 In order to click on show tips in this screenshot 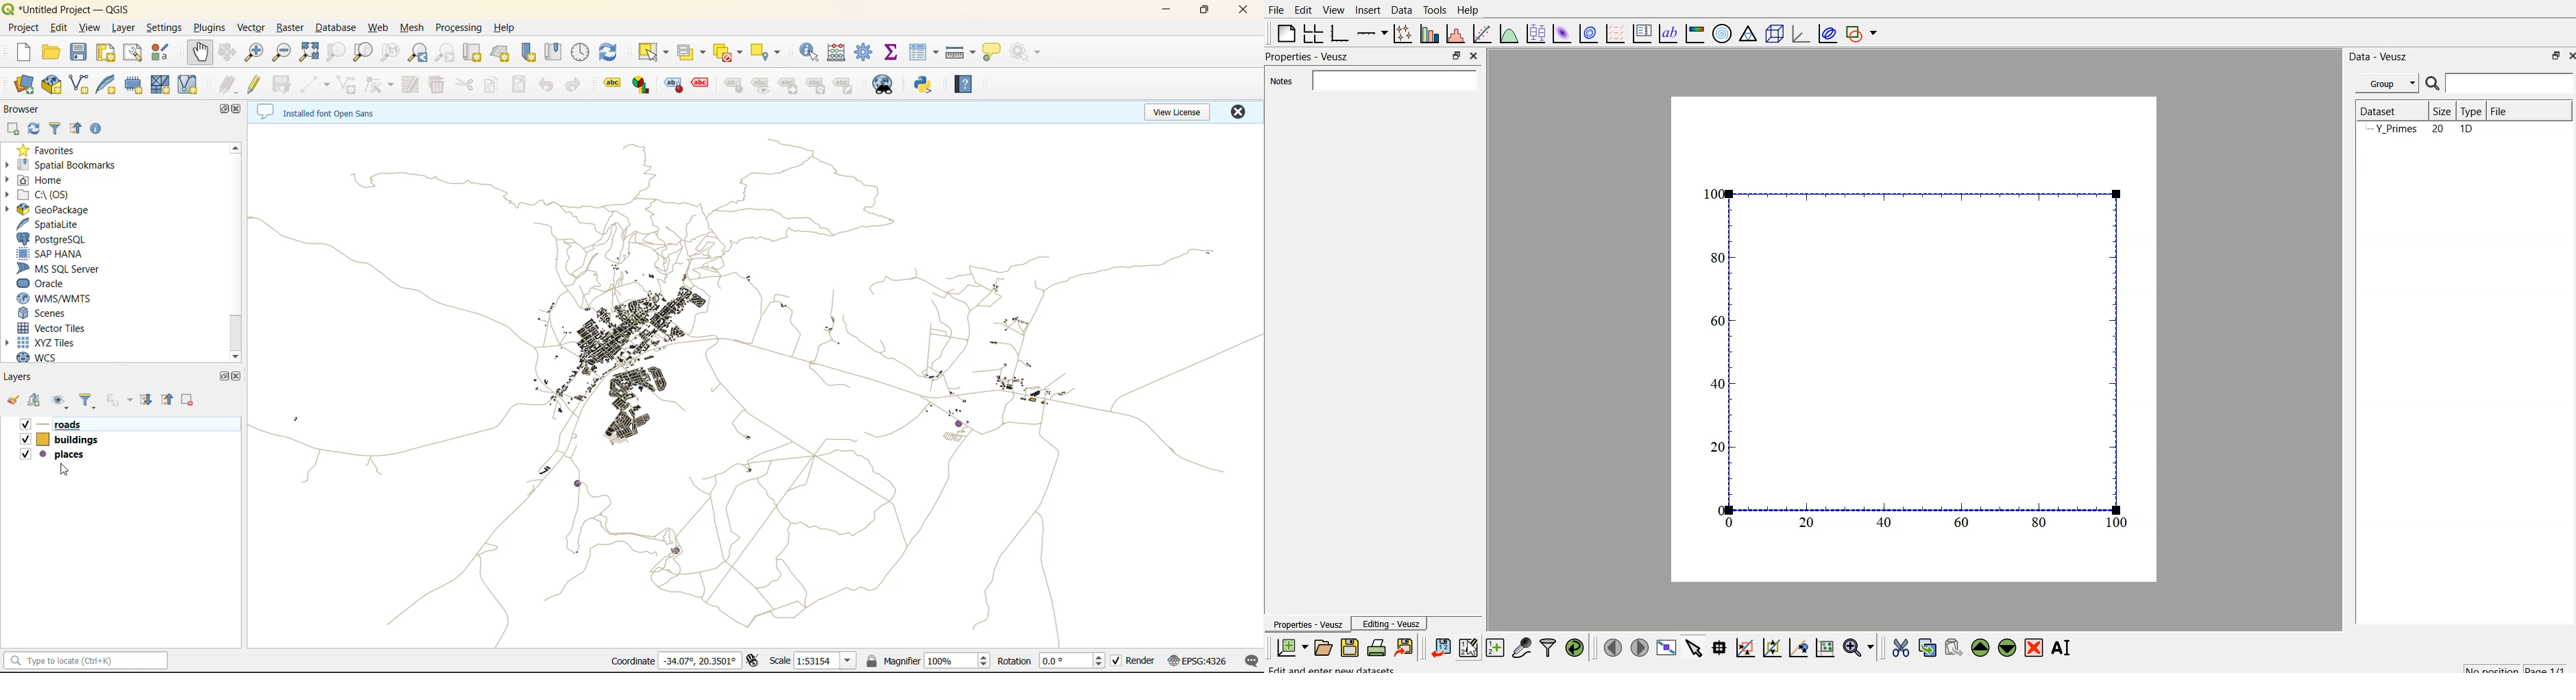, I will do `click(995, 55)`.